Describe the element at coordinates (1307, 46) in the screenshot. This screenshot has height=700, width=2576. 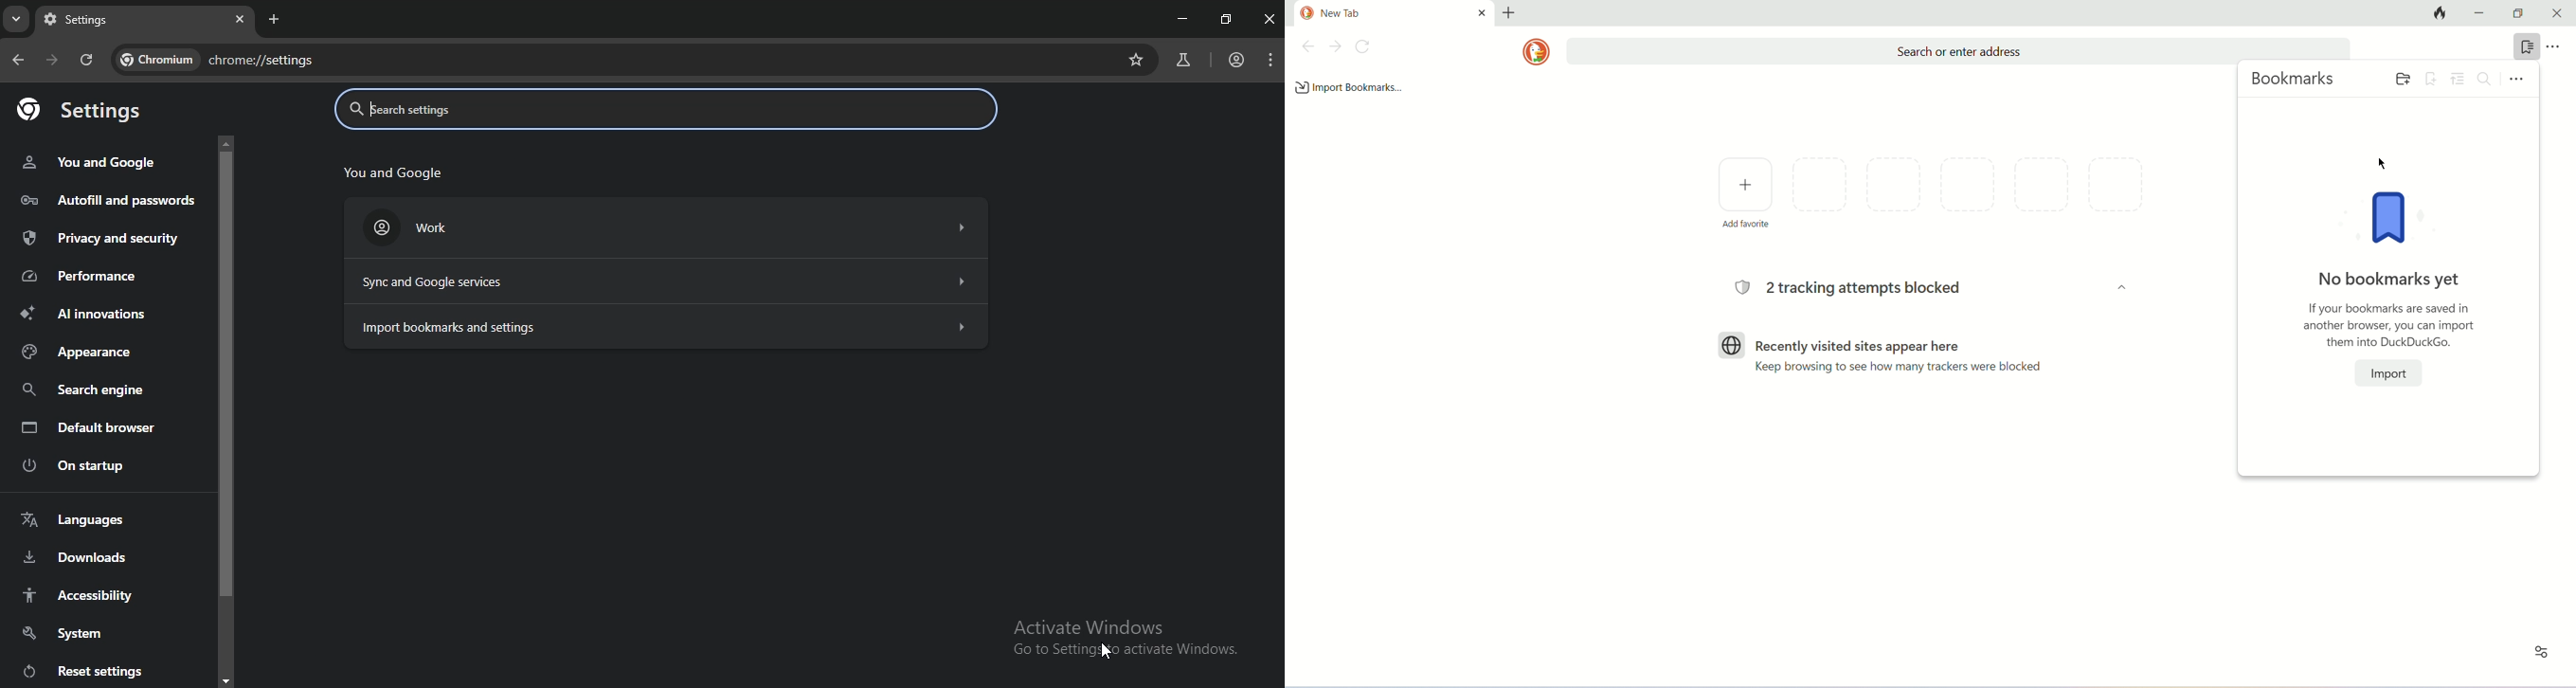
I see `previous` at that location.